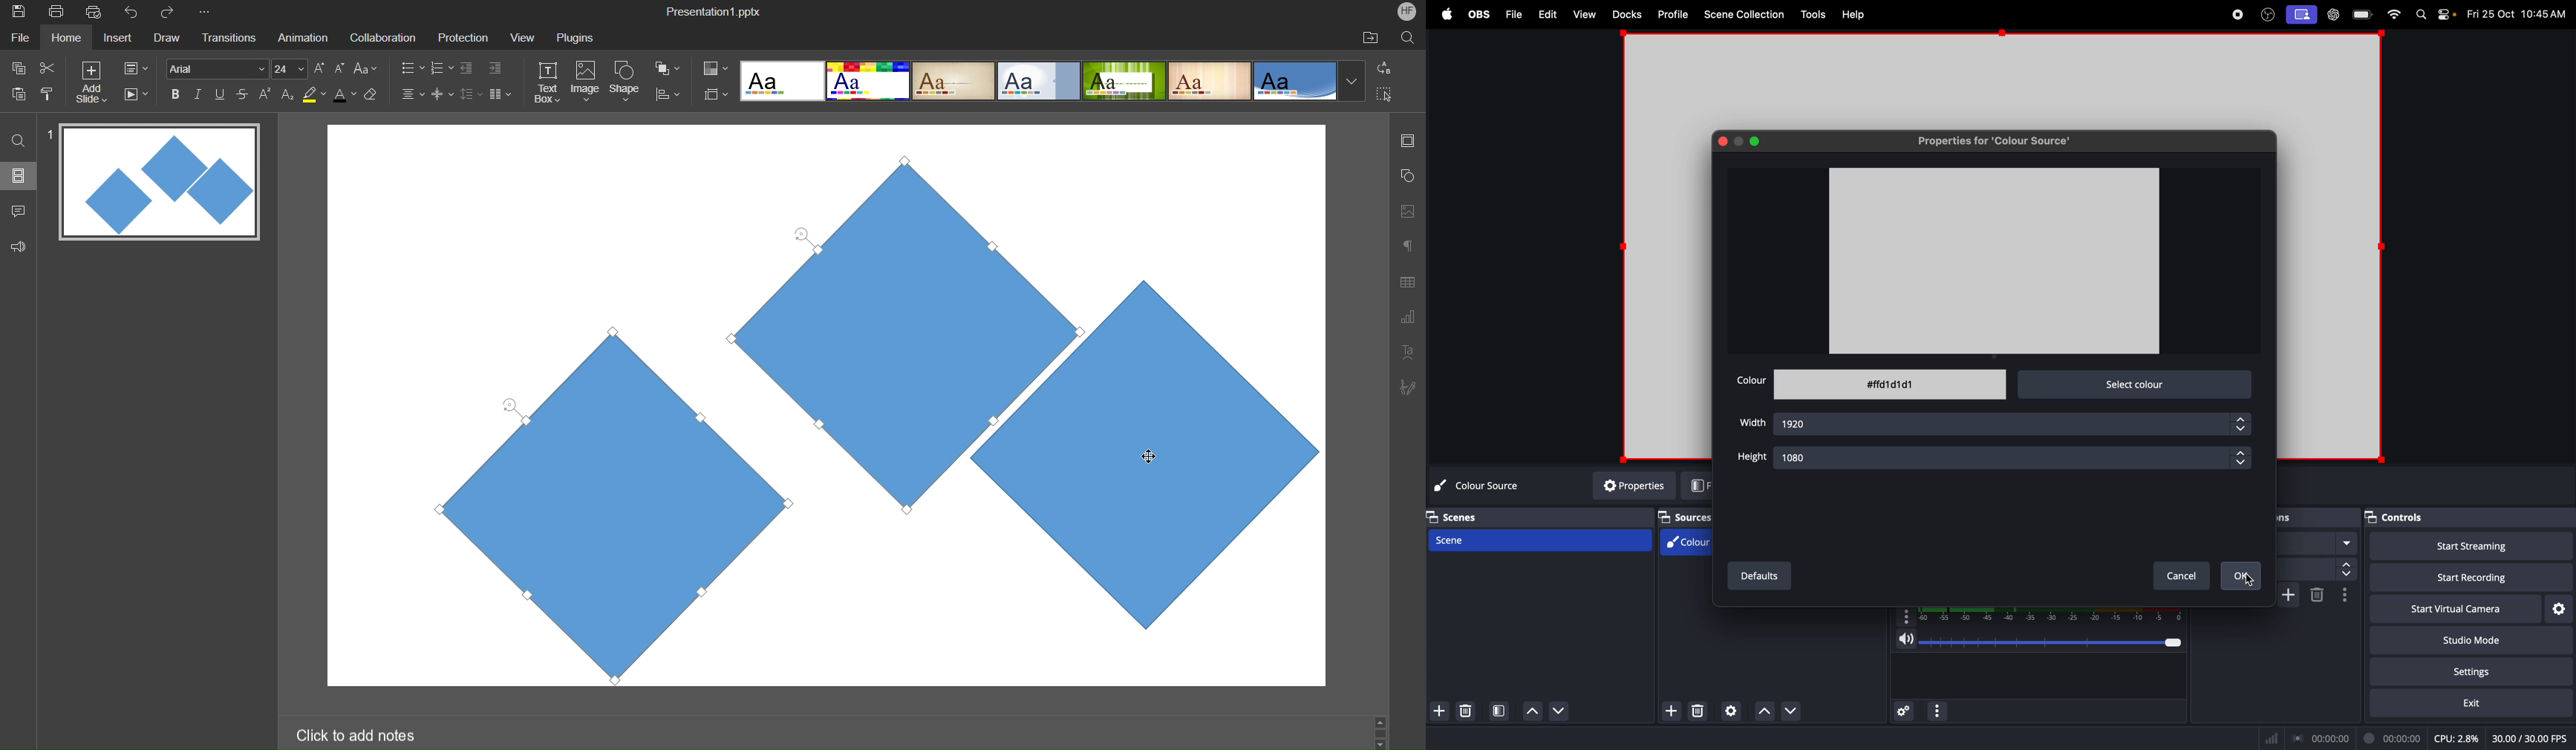  I want to click on filters, so click(1699, 485).